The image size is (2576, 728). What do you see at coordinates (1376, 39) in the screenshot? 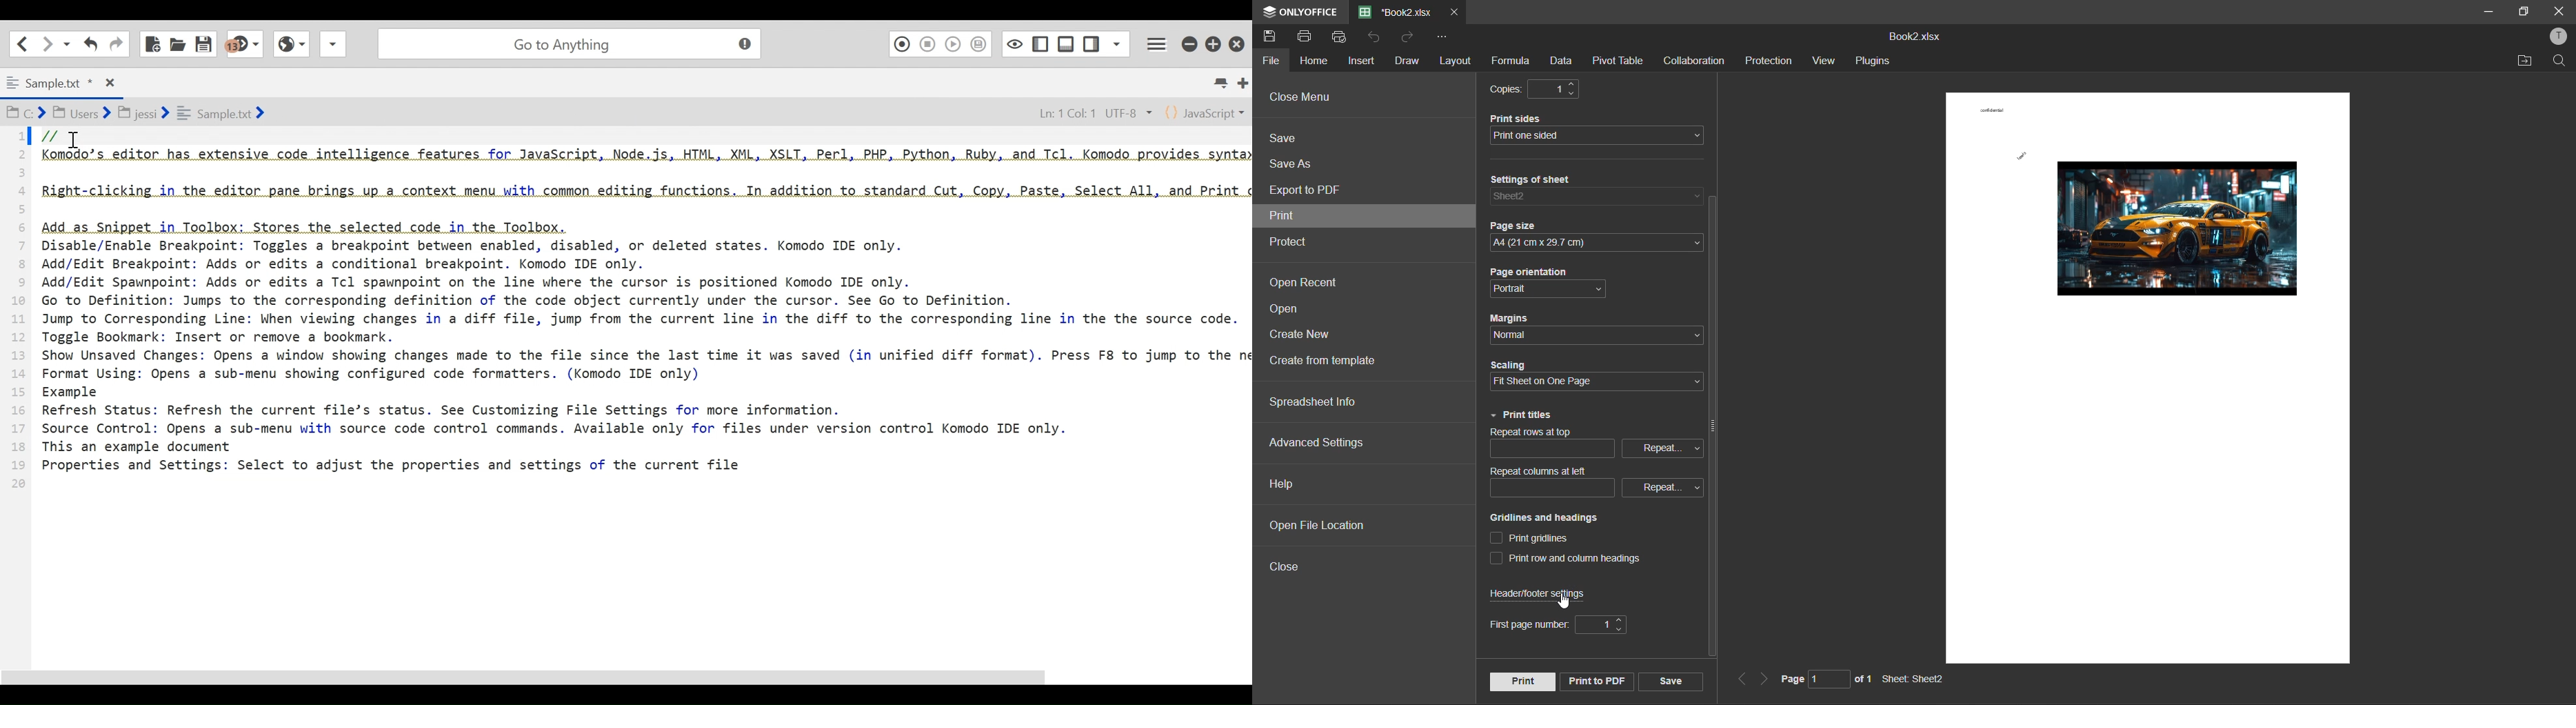
I see `undo` at bounding box center [1376, 39].